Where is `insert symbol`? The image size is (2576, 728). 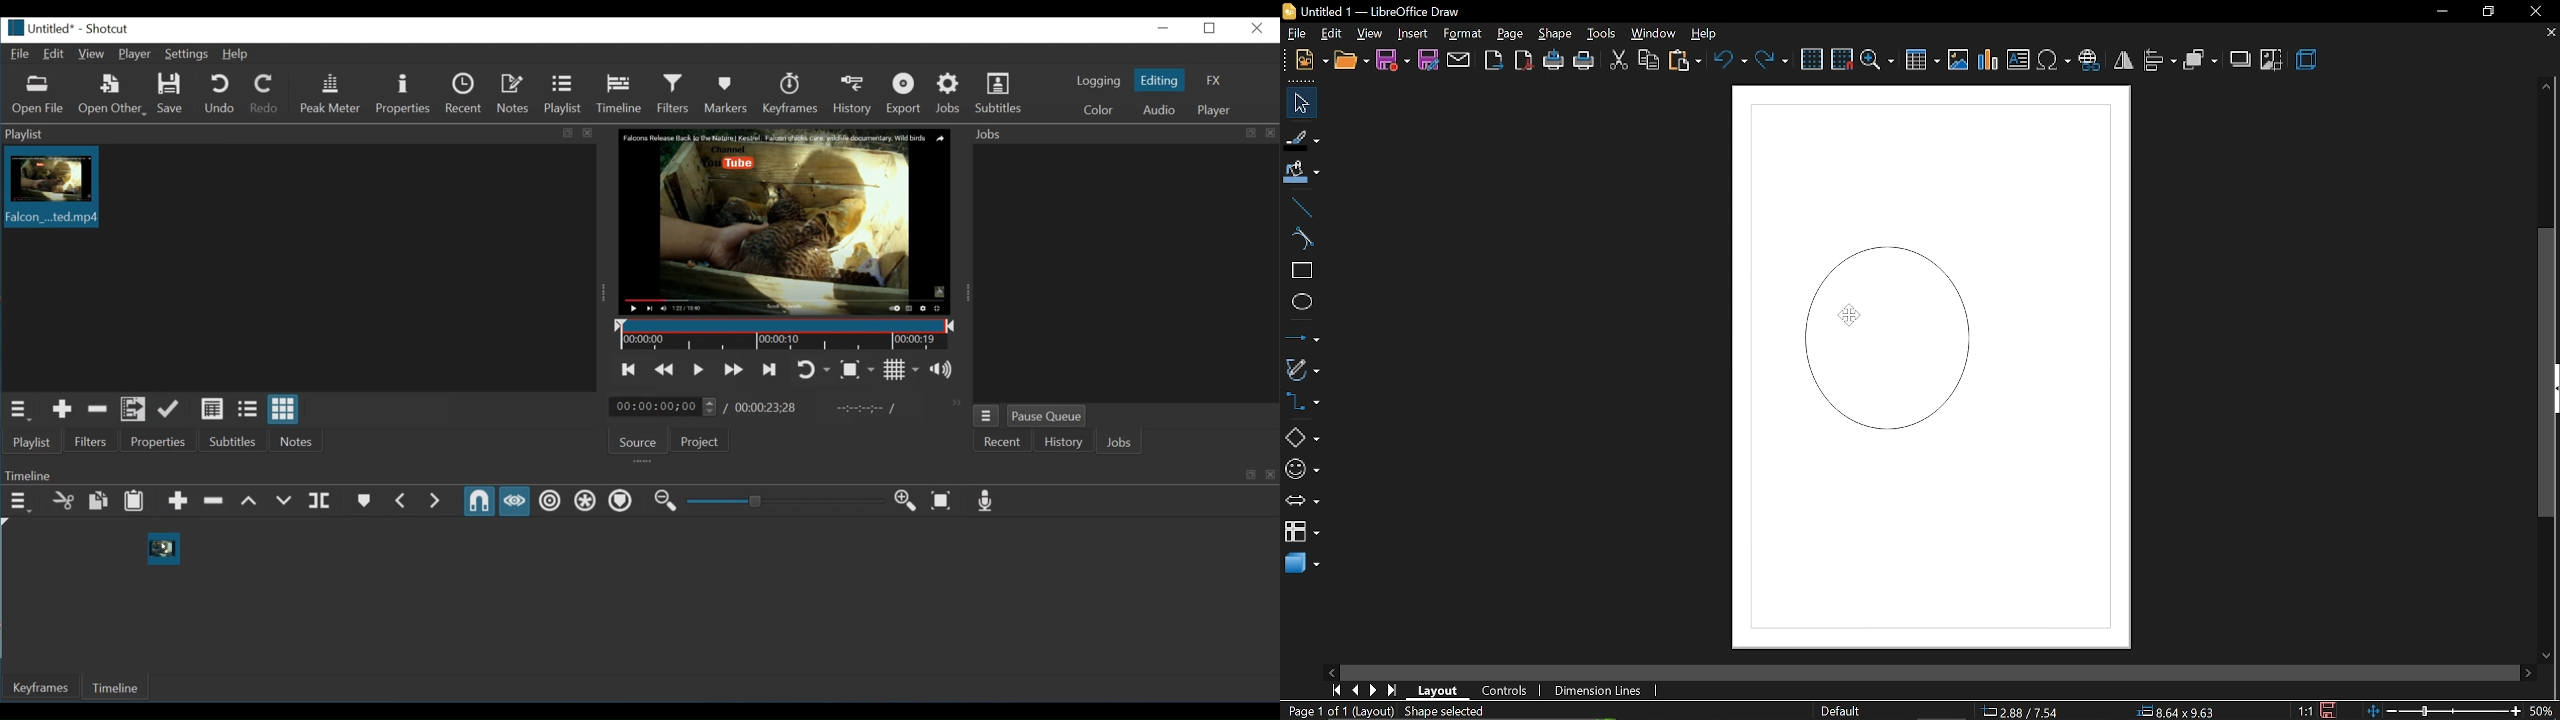
insert symbol is located at coordinates (2053, 60).